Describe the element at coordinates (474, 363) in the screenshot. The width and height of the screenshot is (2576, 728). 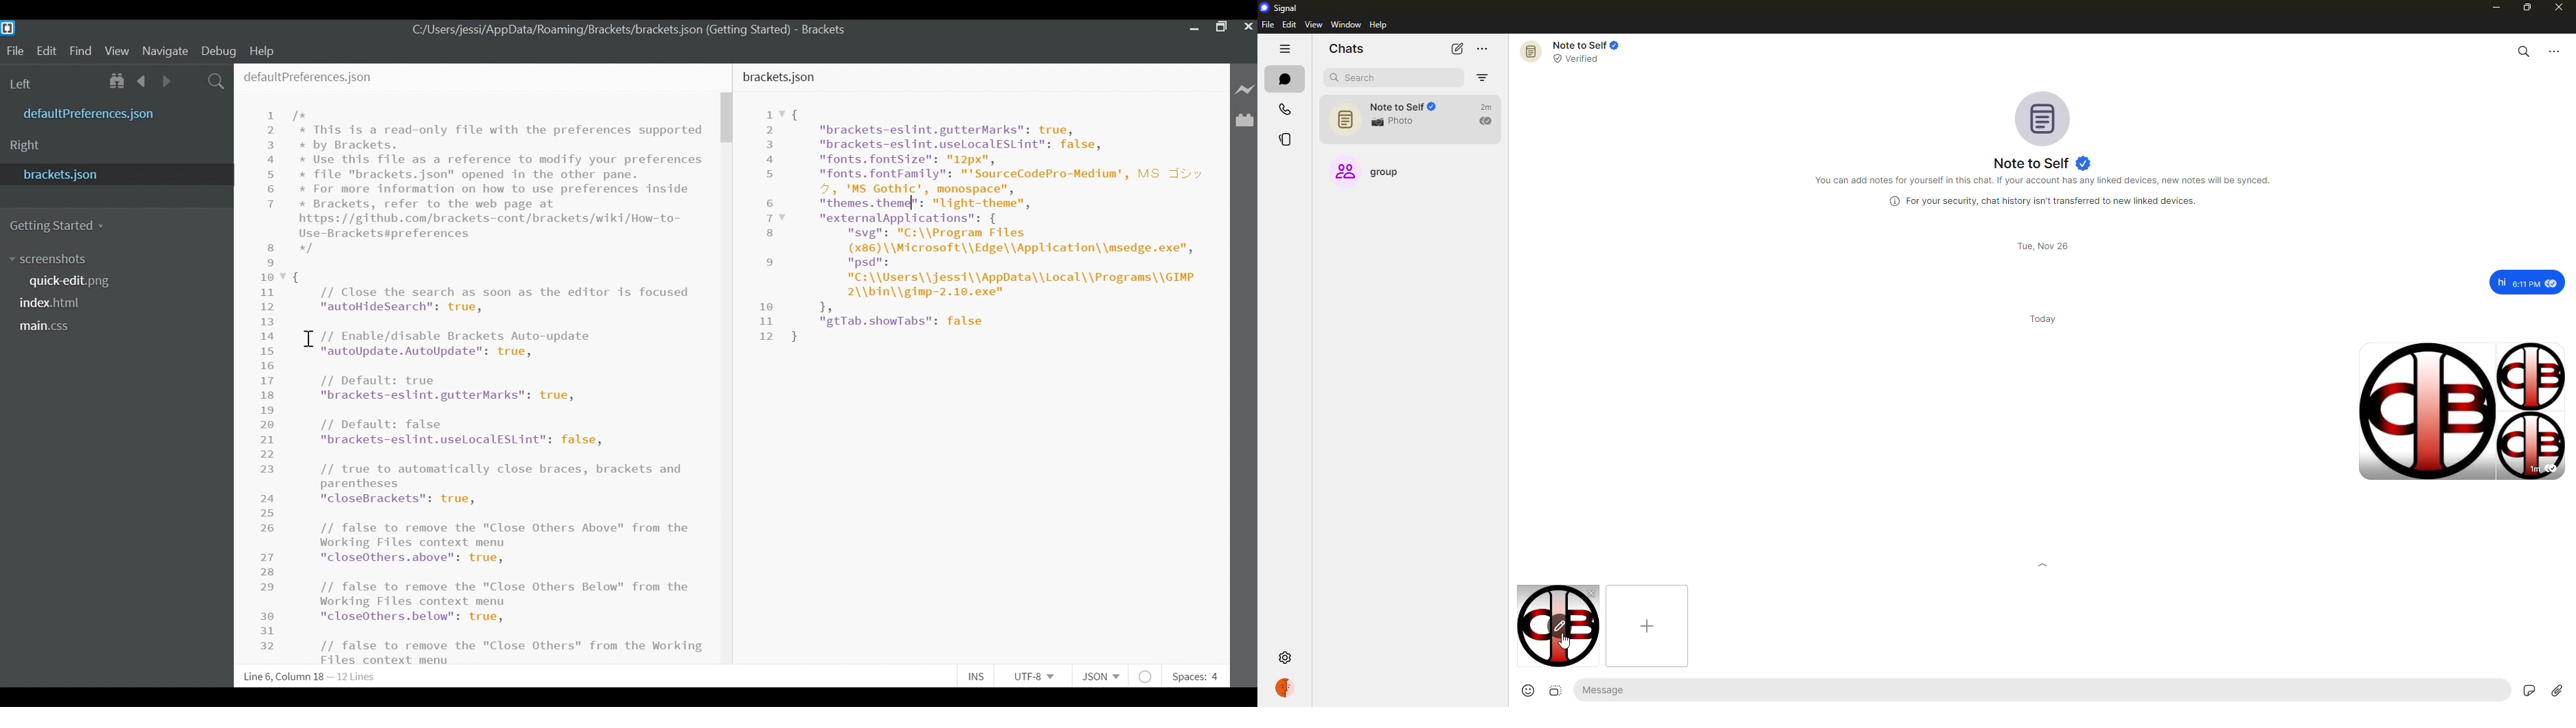
I see `defaultPrefereces.json File Editor` at that location.